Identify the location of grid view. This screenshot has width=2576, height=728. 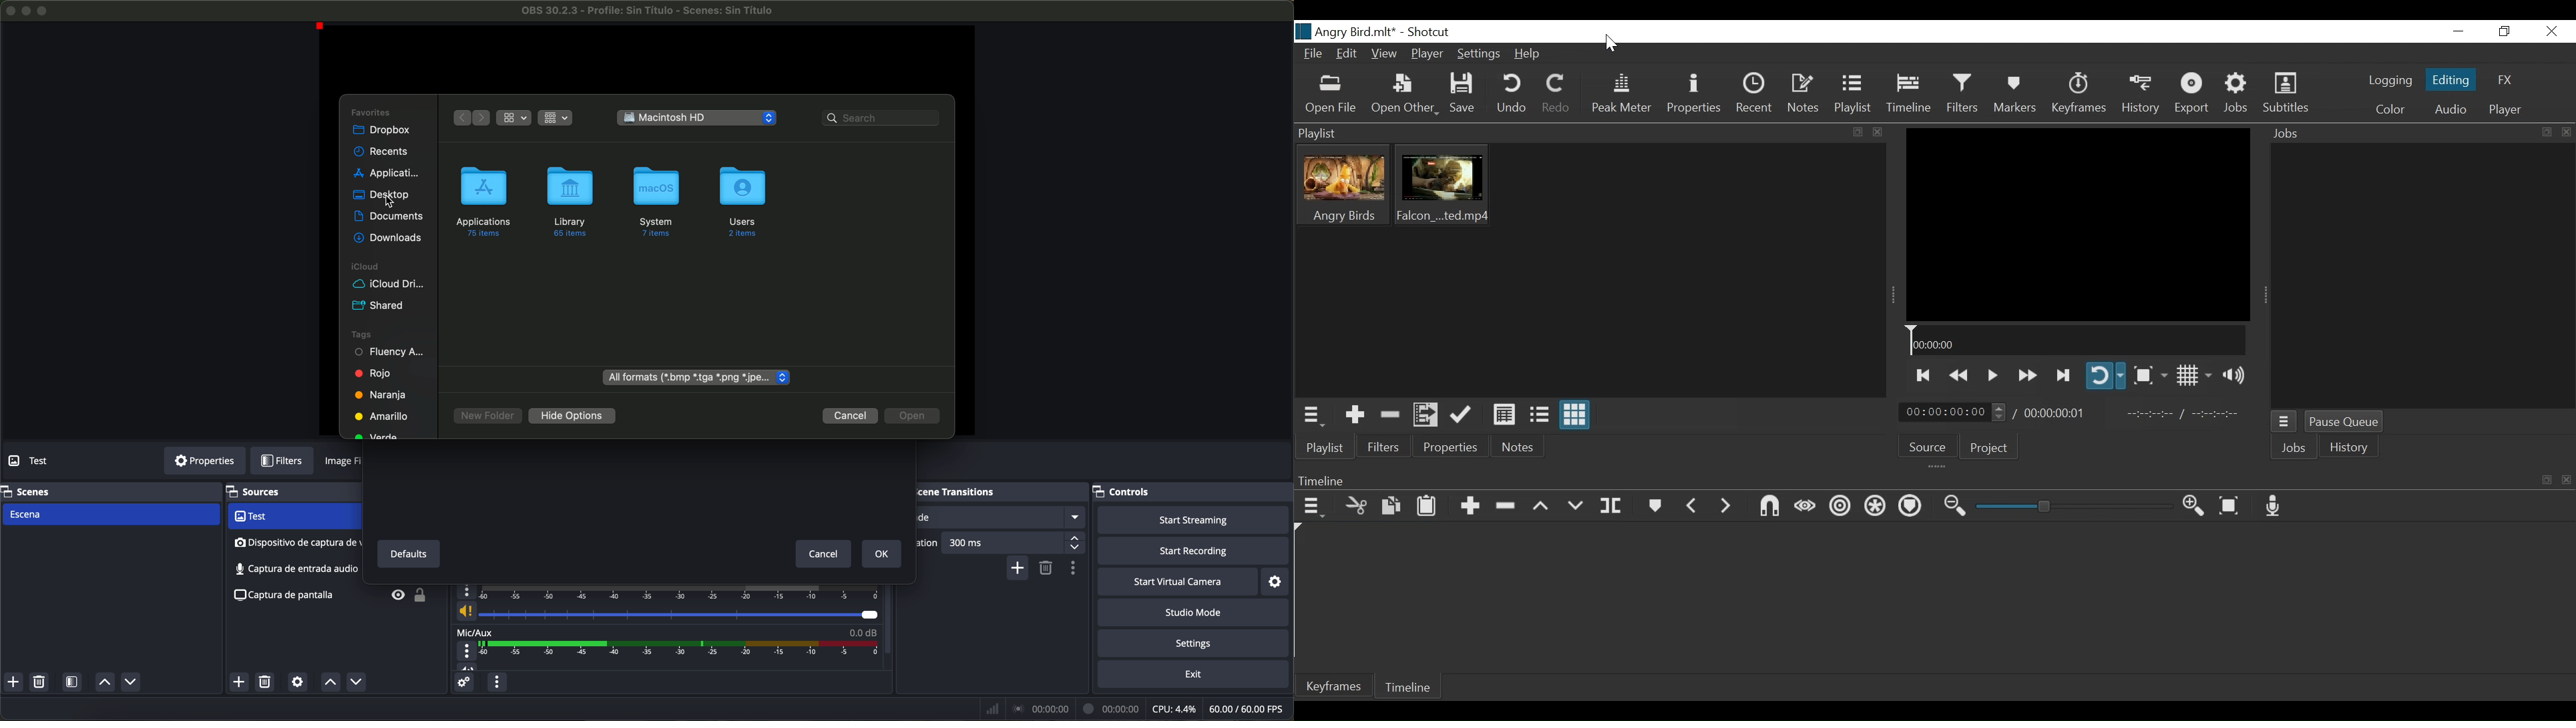
(556, 119).